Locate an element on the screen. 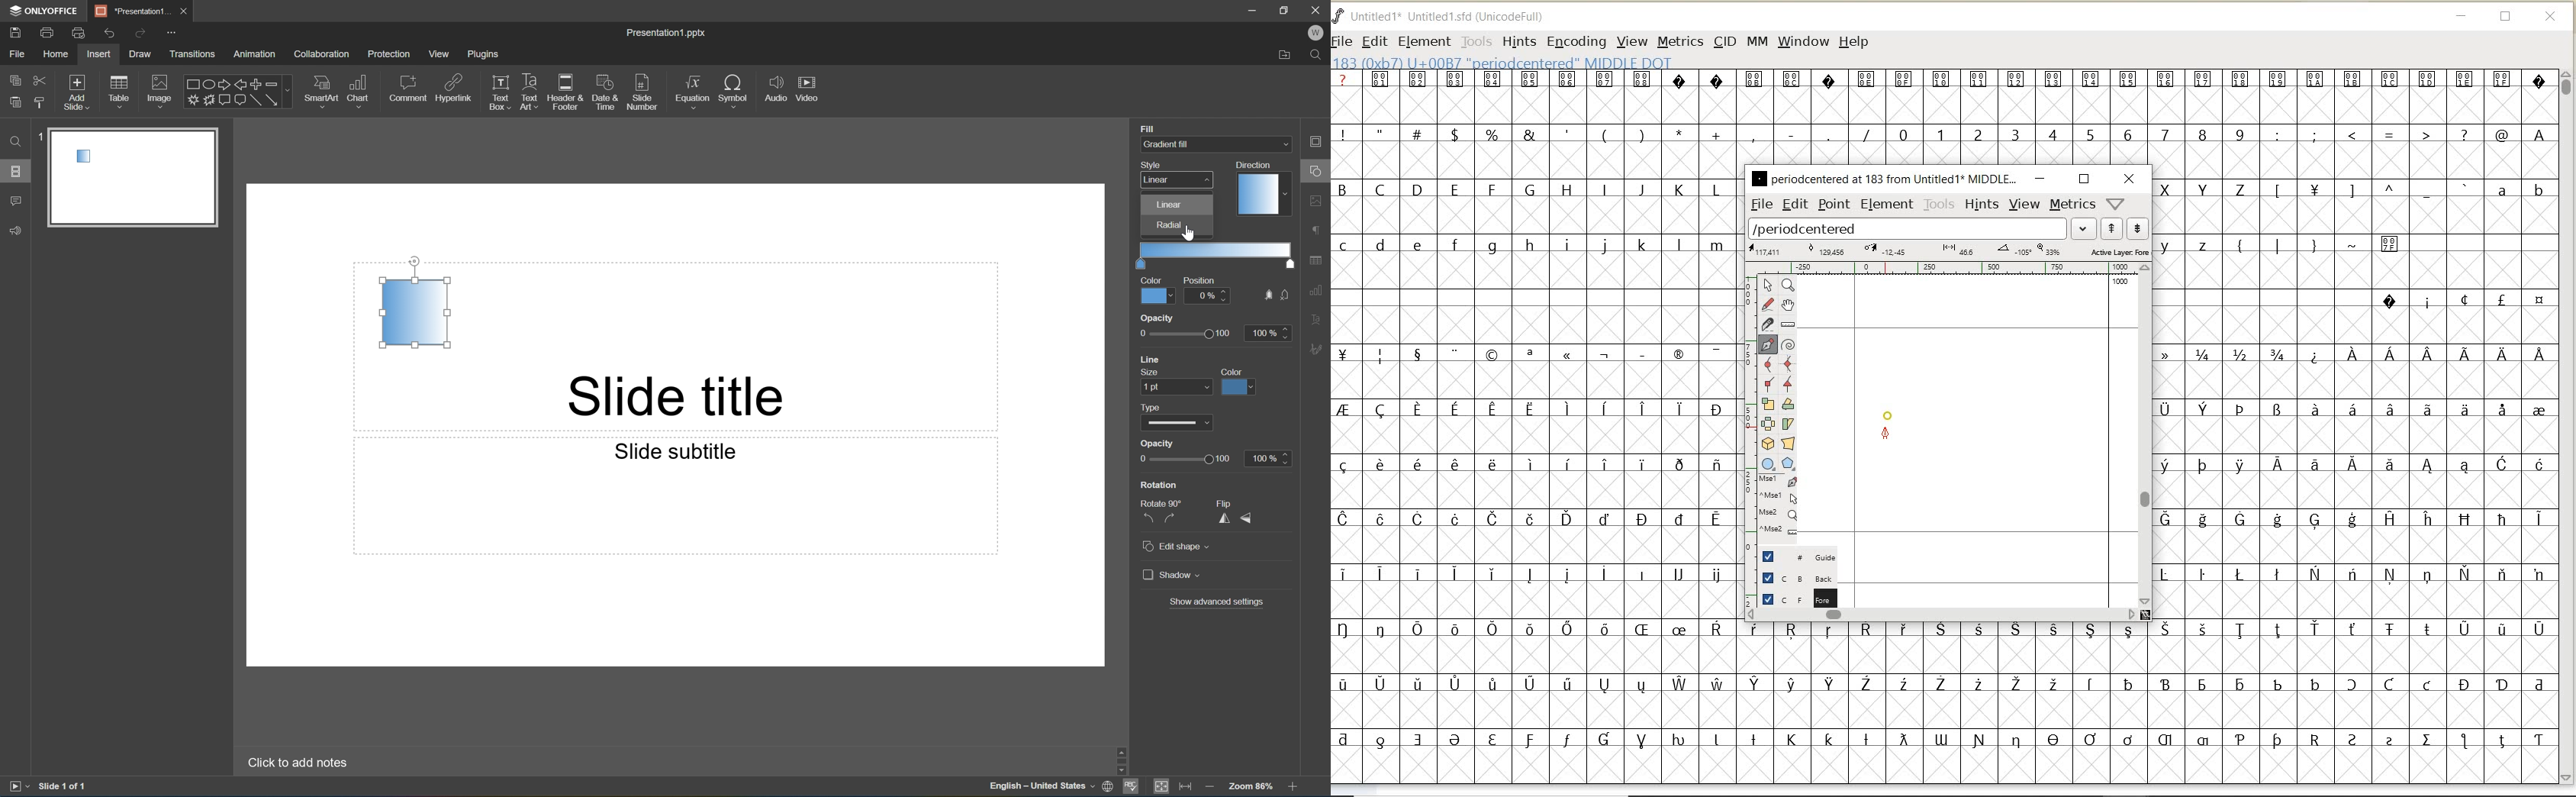 The width and height of the screenshot is (2576, 812). line is located at coordinates (1152, 361).